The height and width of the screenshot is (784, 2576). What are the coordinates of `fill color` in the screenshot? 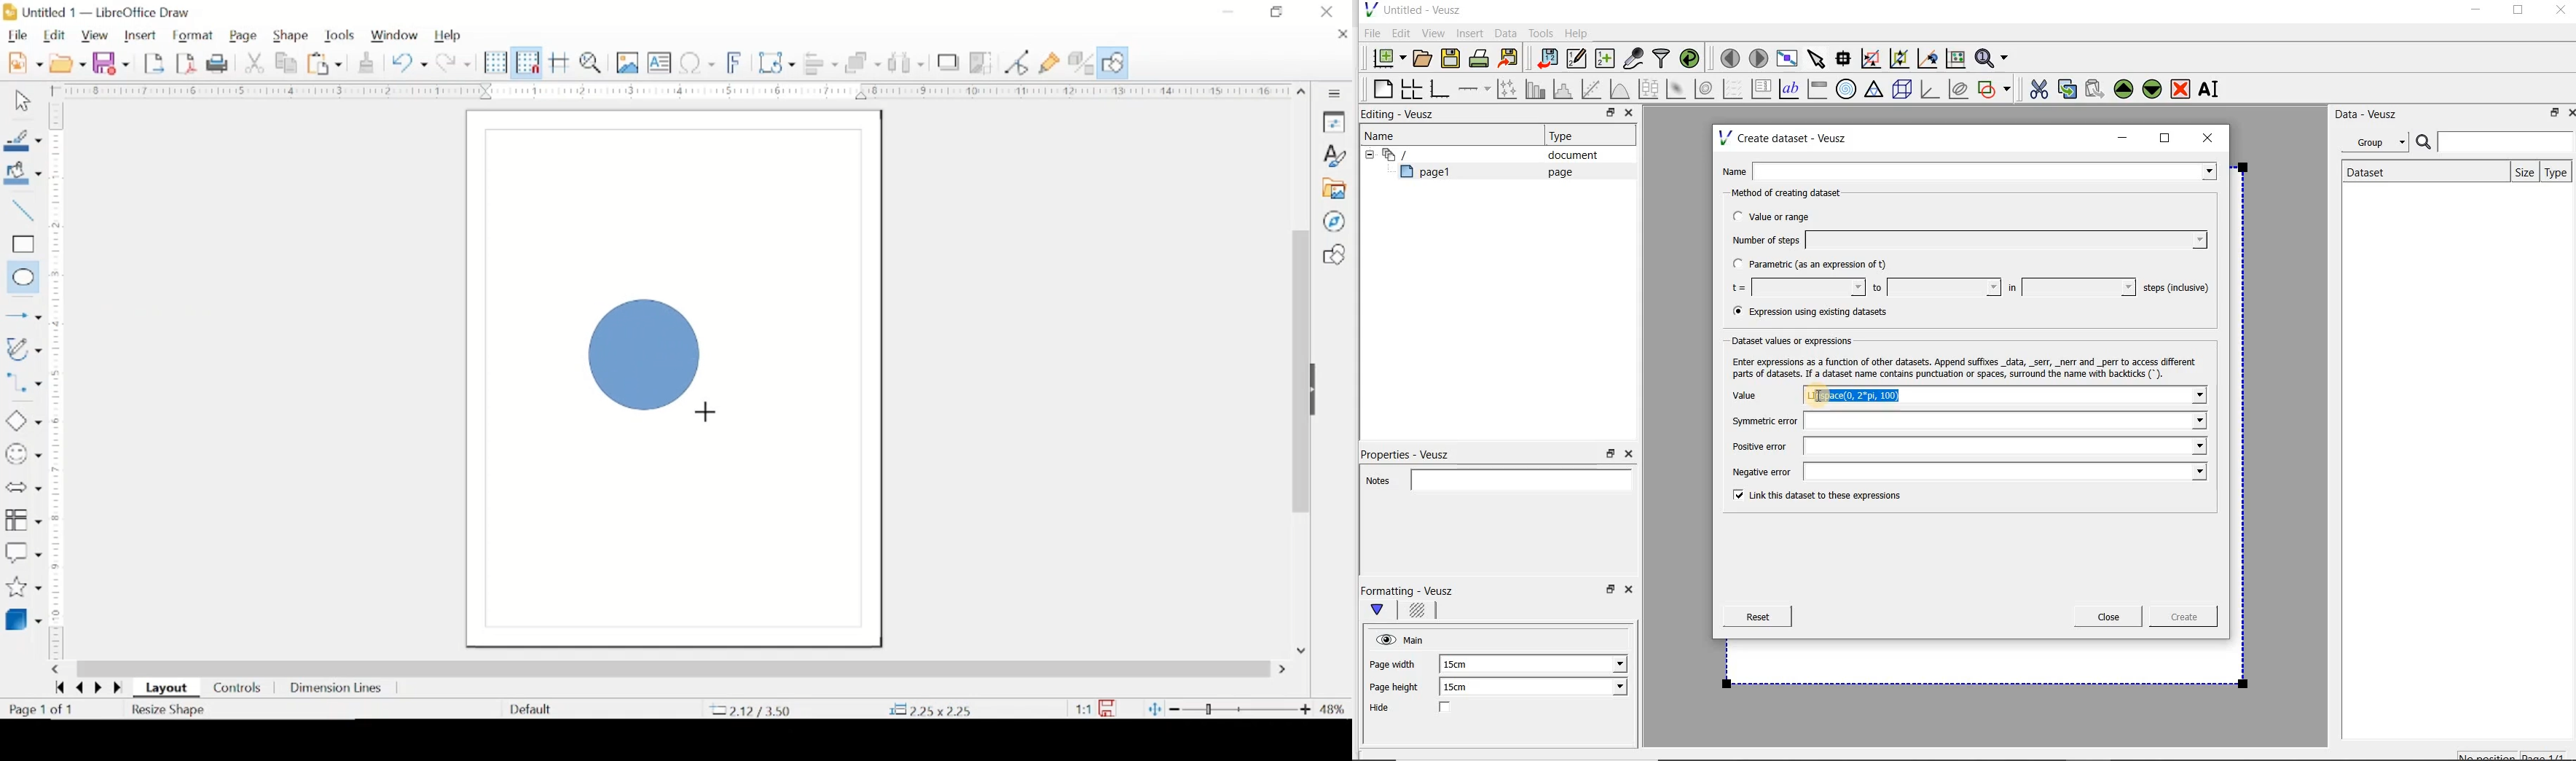 It's located at (25, 173).